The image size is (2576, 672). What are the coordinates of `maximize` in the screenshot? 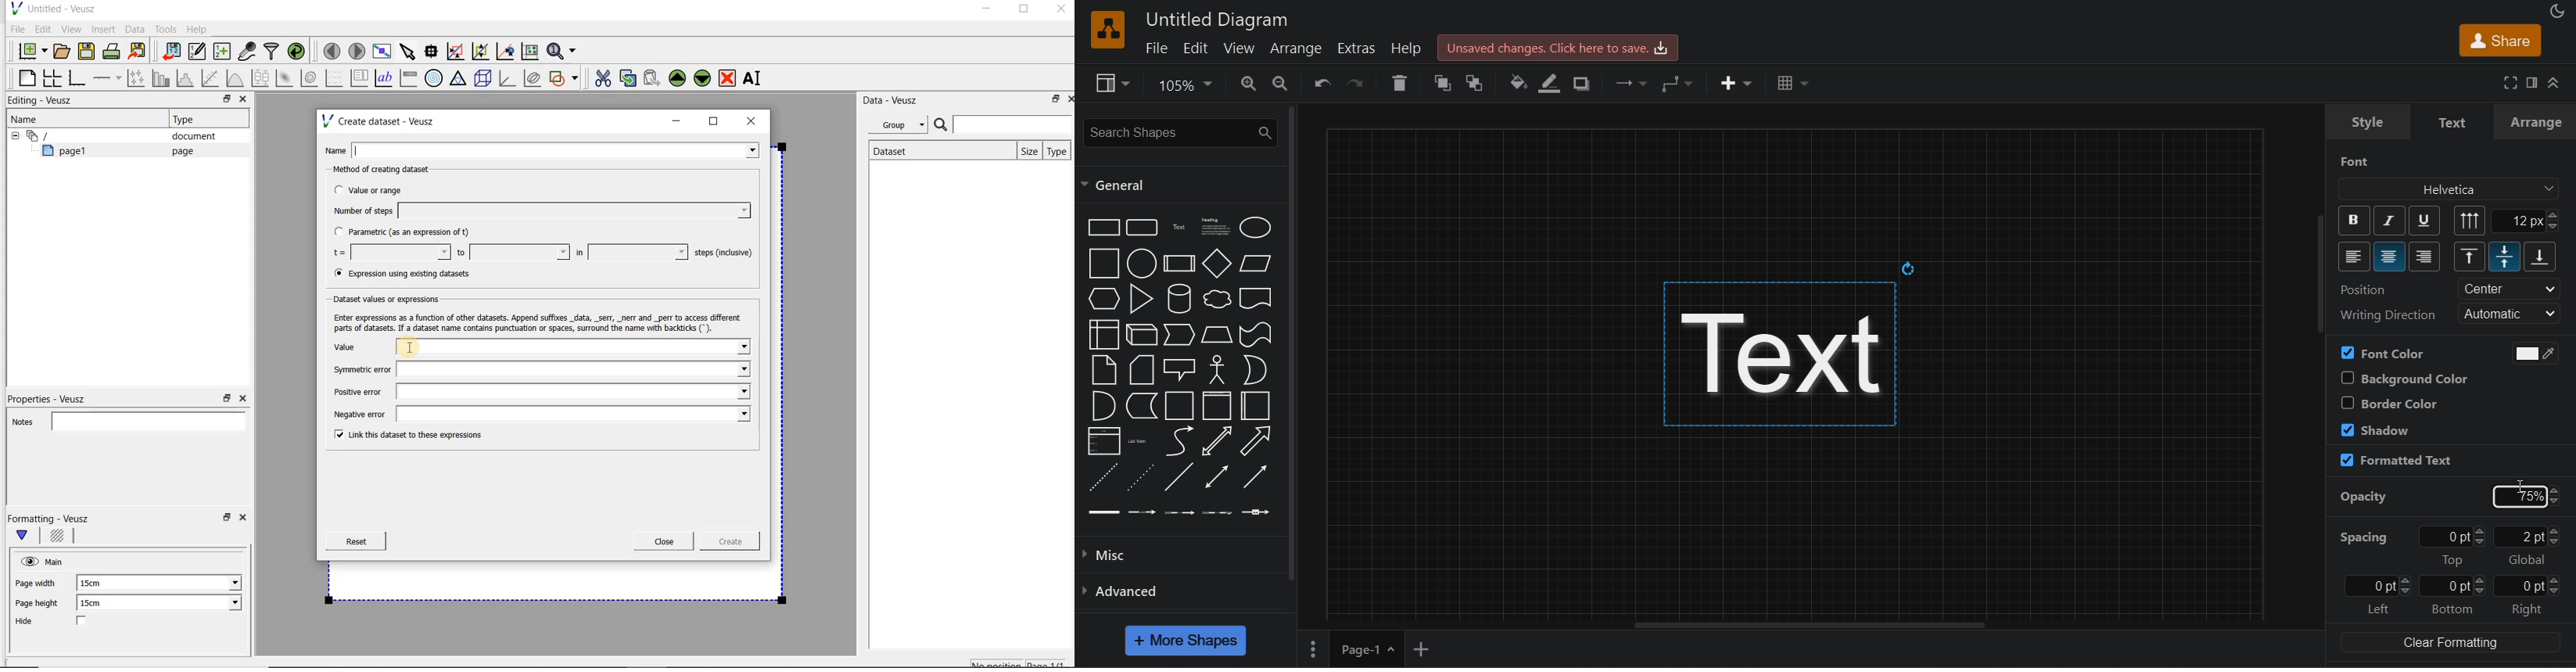 It's located at (714, 122).